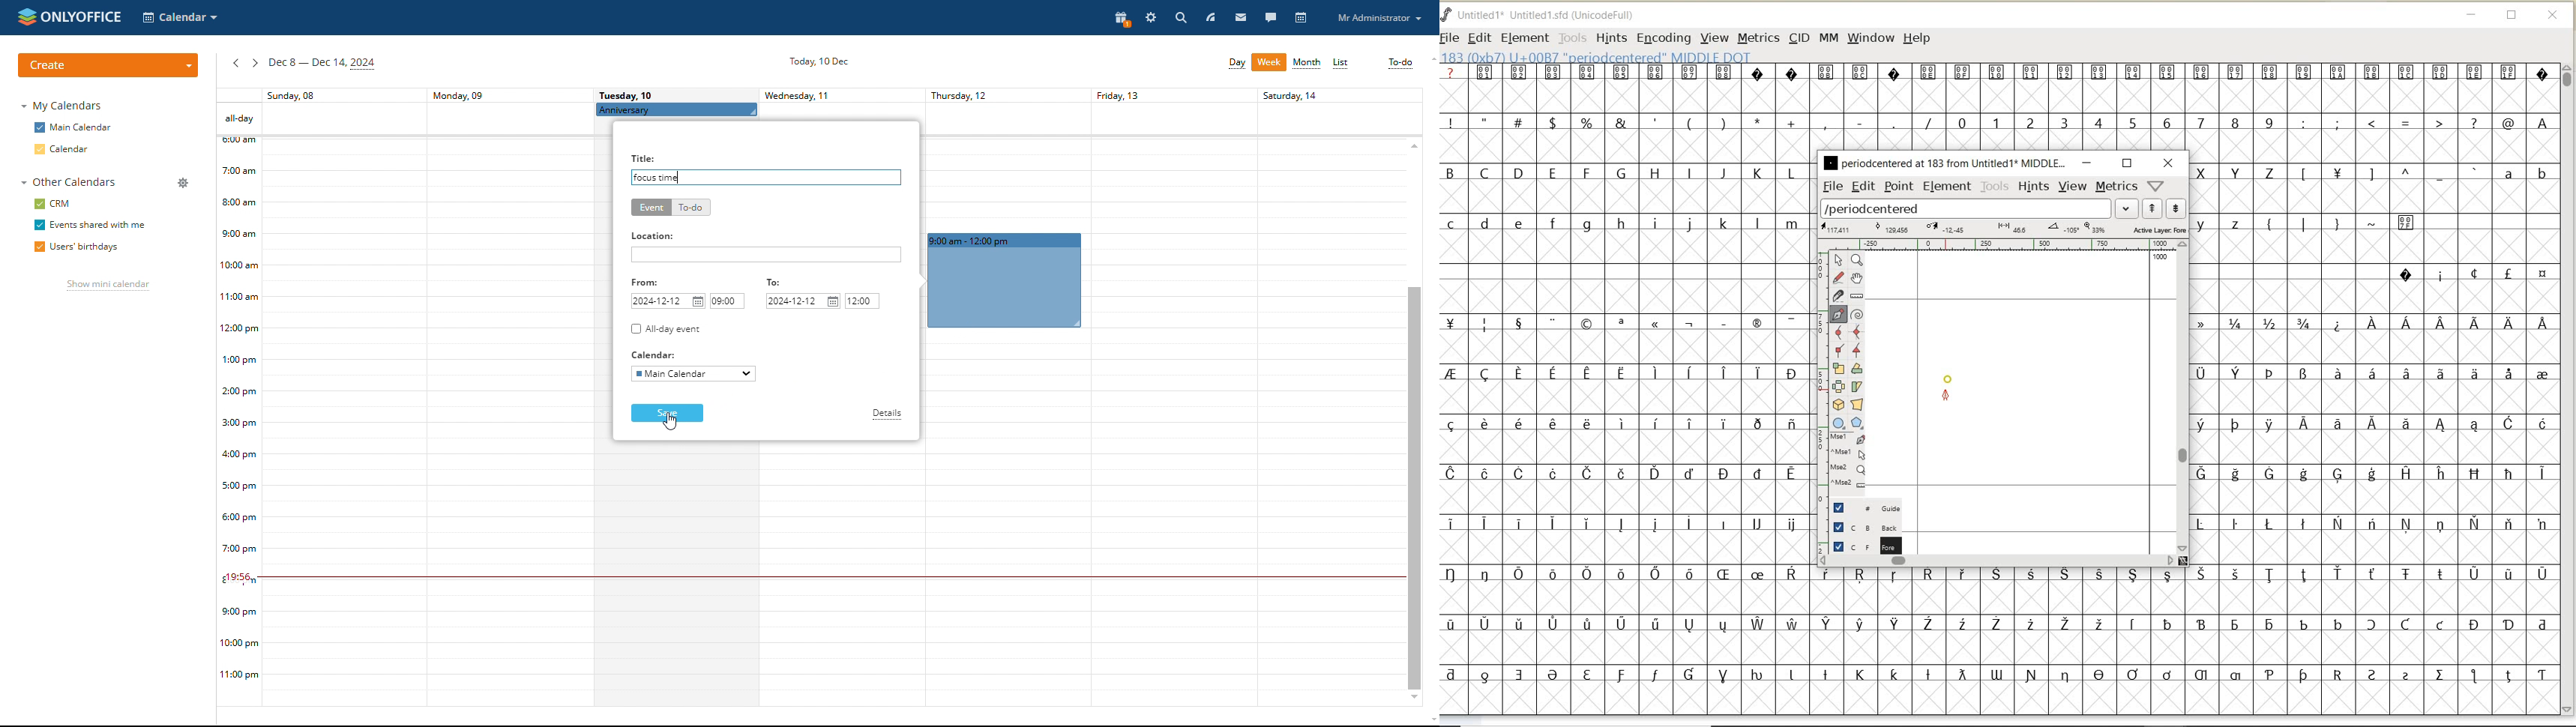  I want to click on current date, so click(816, 62).